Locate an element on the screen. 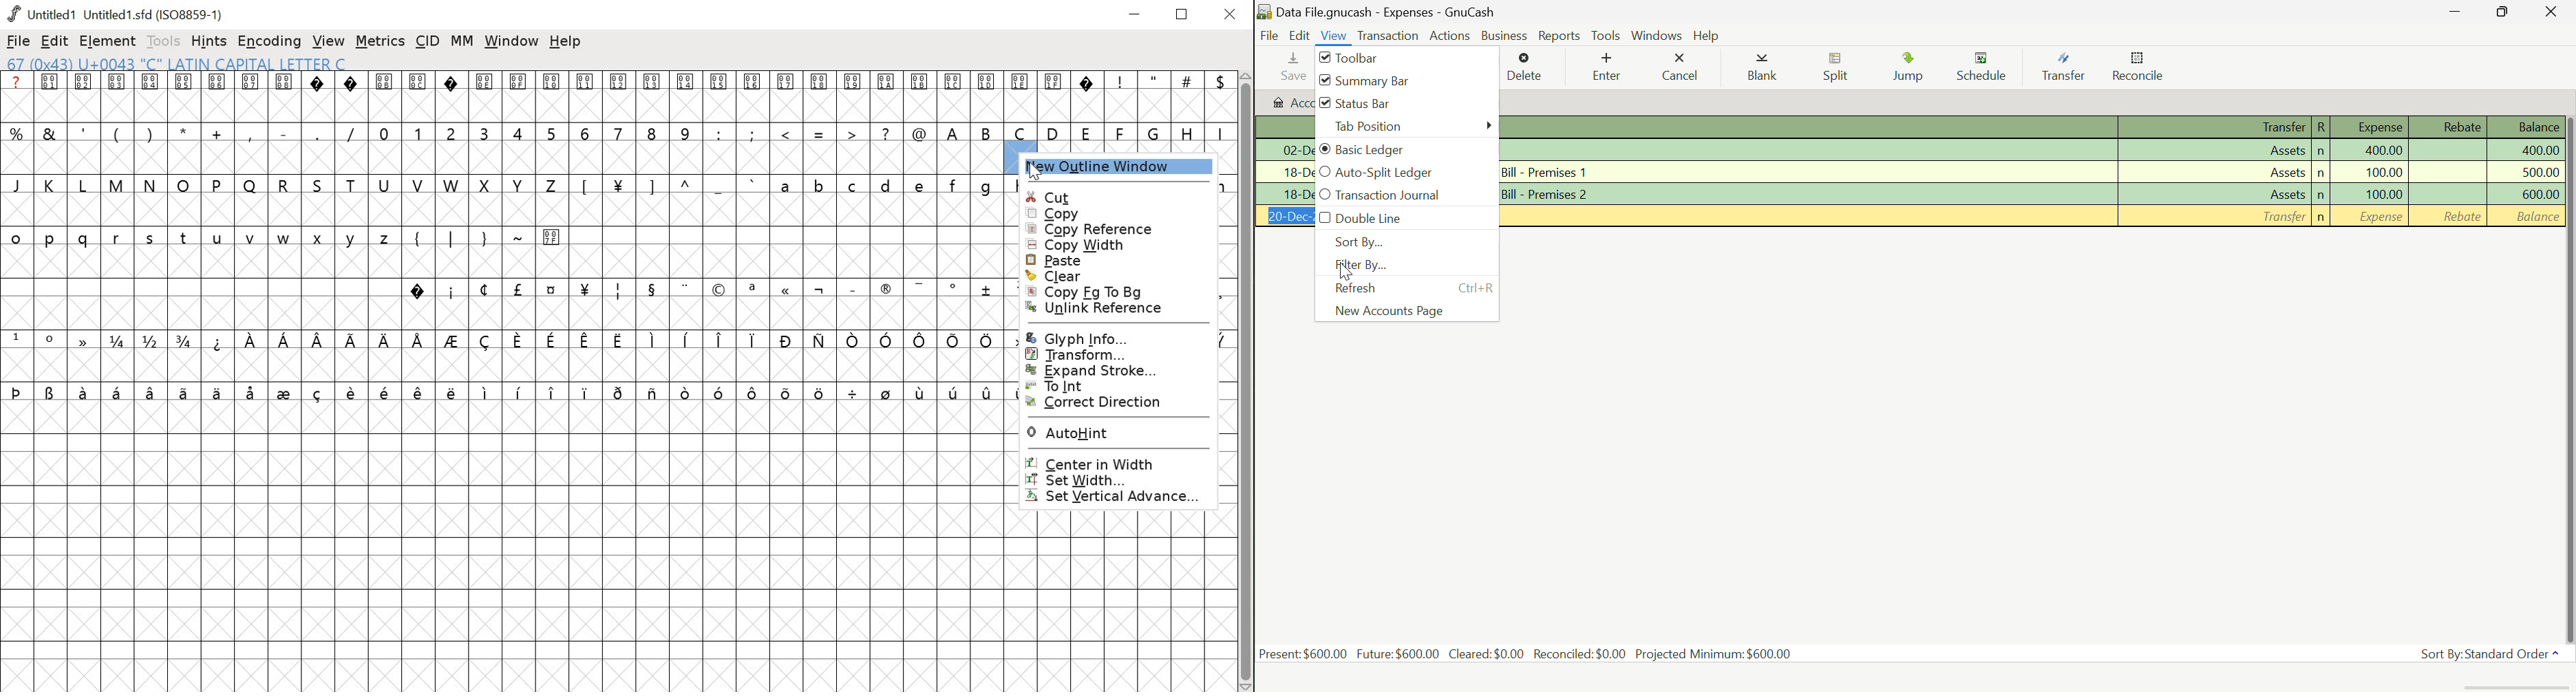  Rebate is located at coordinates (2448, 216).